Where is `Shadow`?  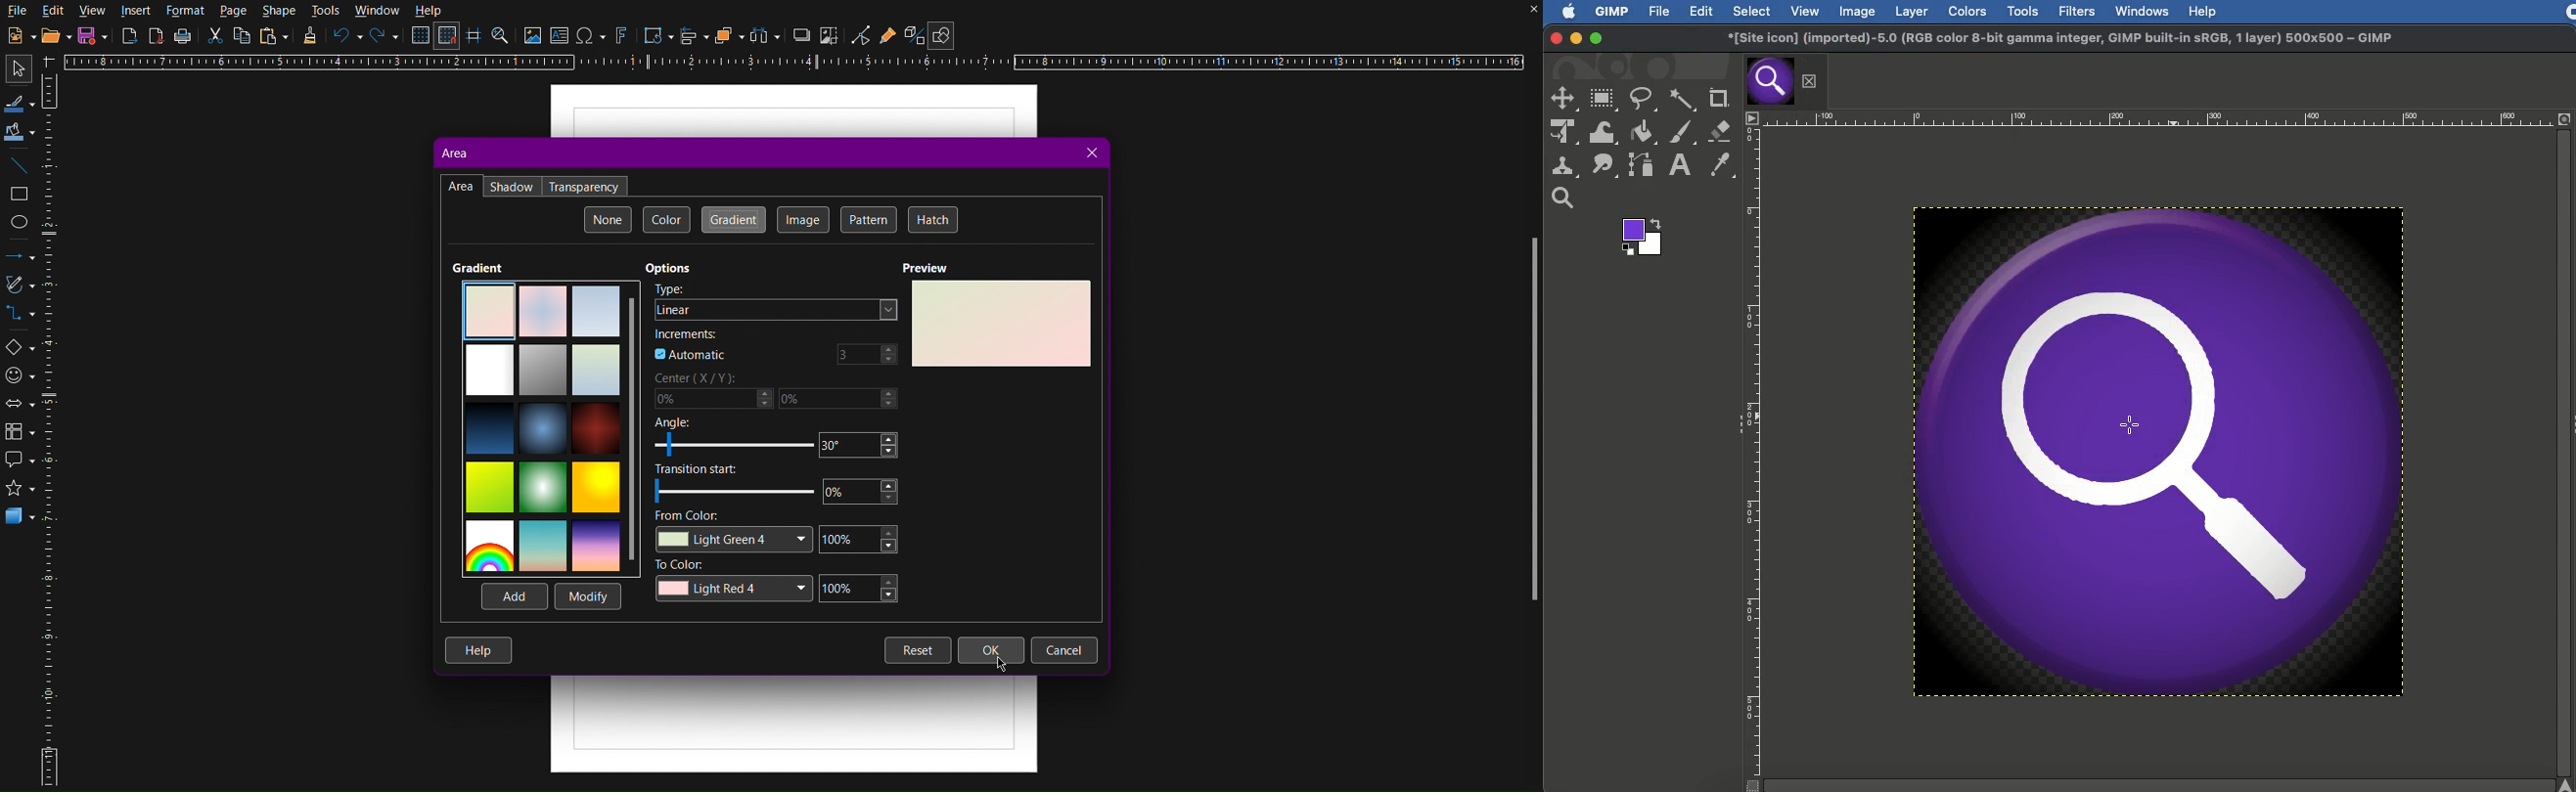 Shadow is located at coordinates (512, 186).